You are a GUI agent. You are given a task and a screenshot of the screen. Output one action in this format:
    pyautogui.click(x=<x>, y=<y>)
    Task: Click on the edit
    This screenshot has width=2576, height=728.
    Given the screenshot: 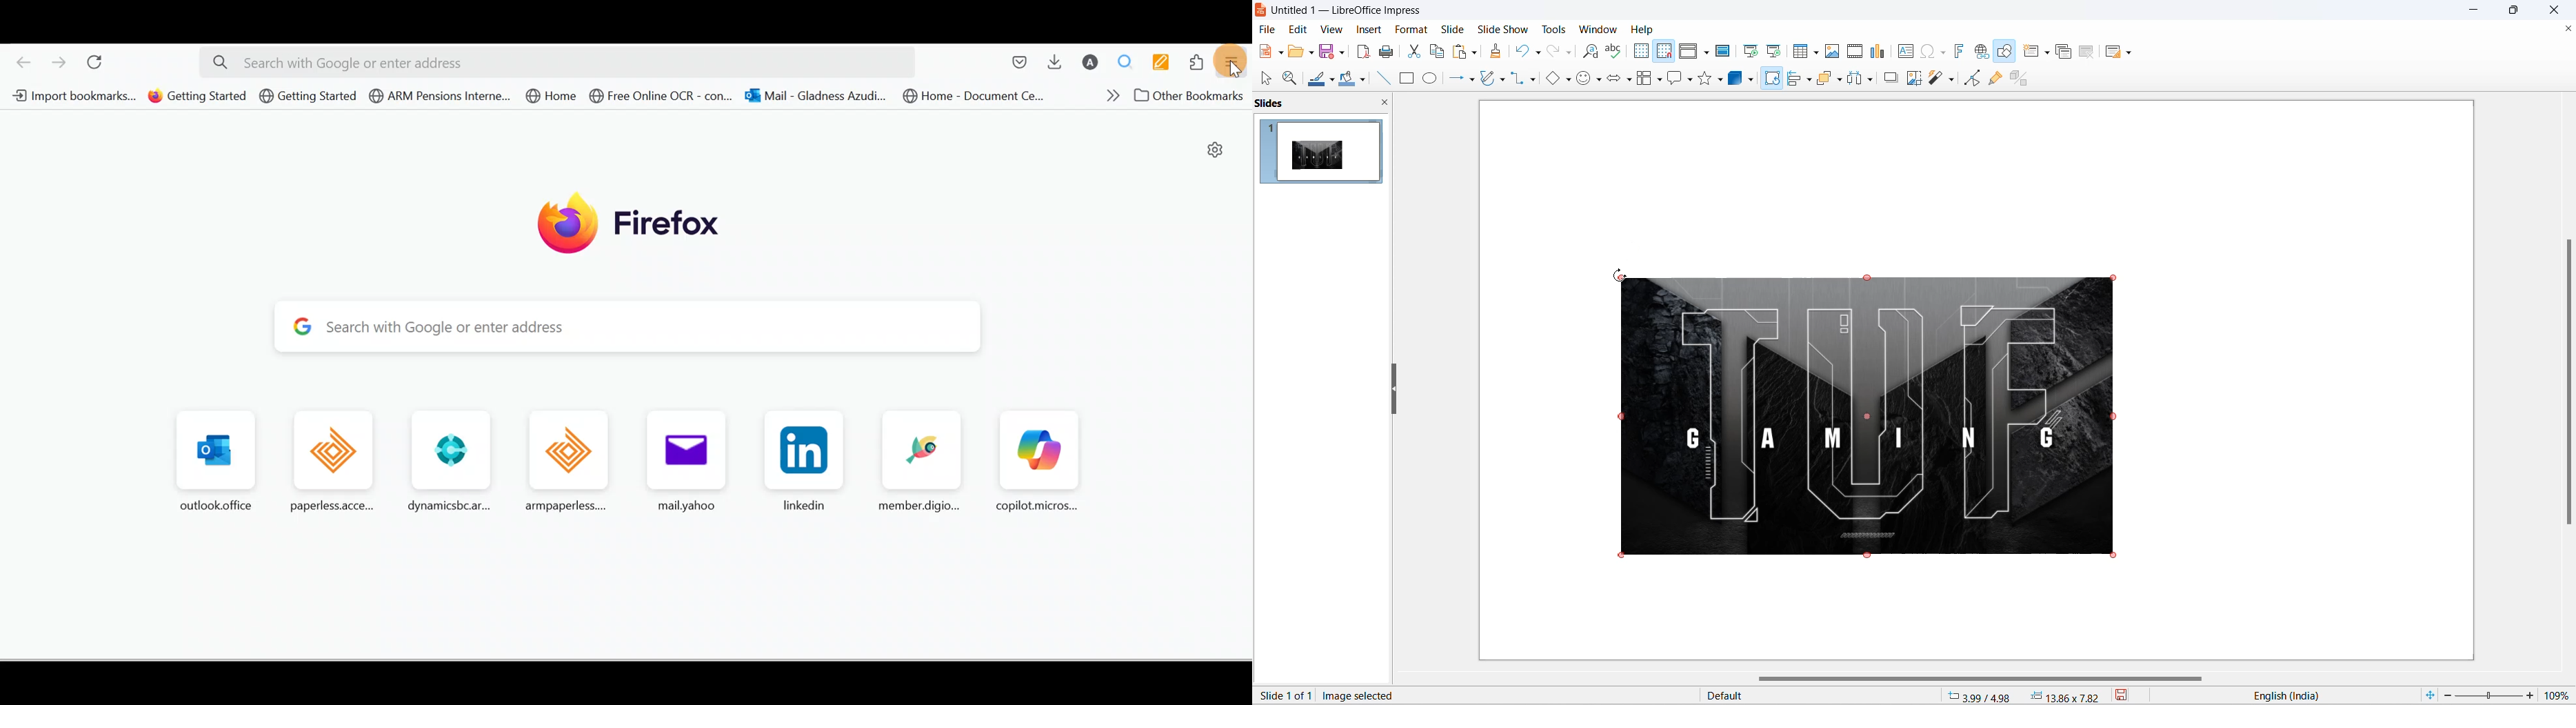 What is the action you would take?
    pyautogui.click(x=1299, y=29)
    